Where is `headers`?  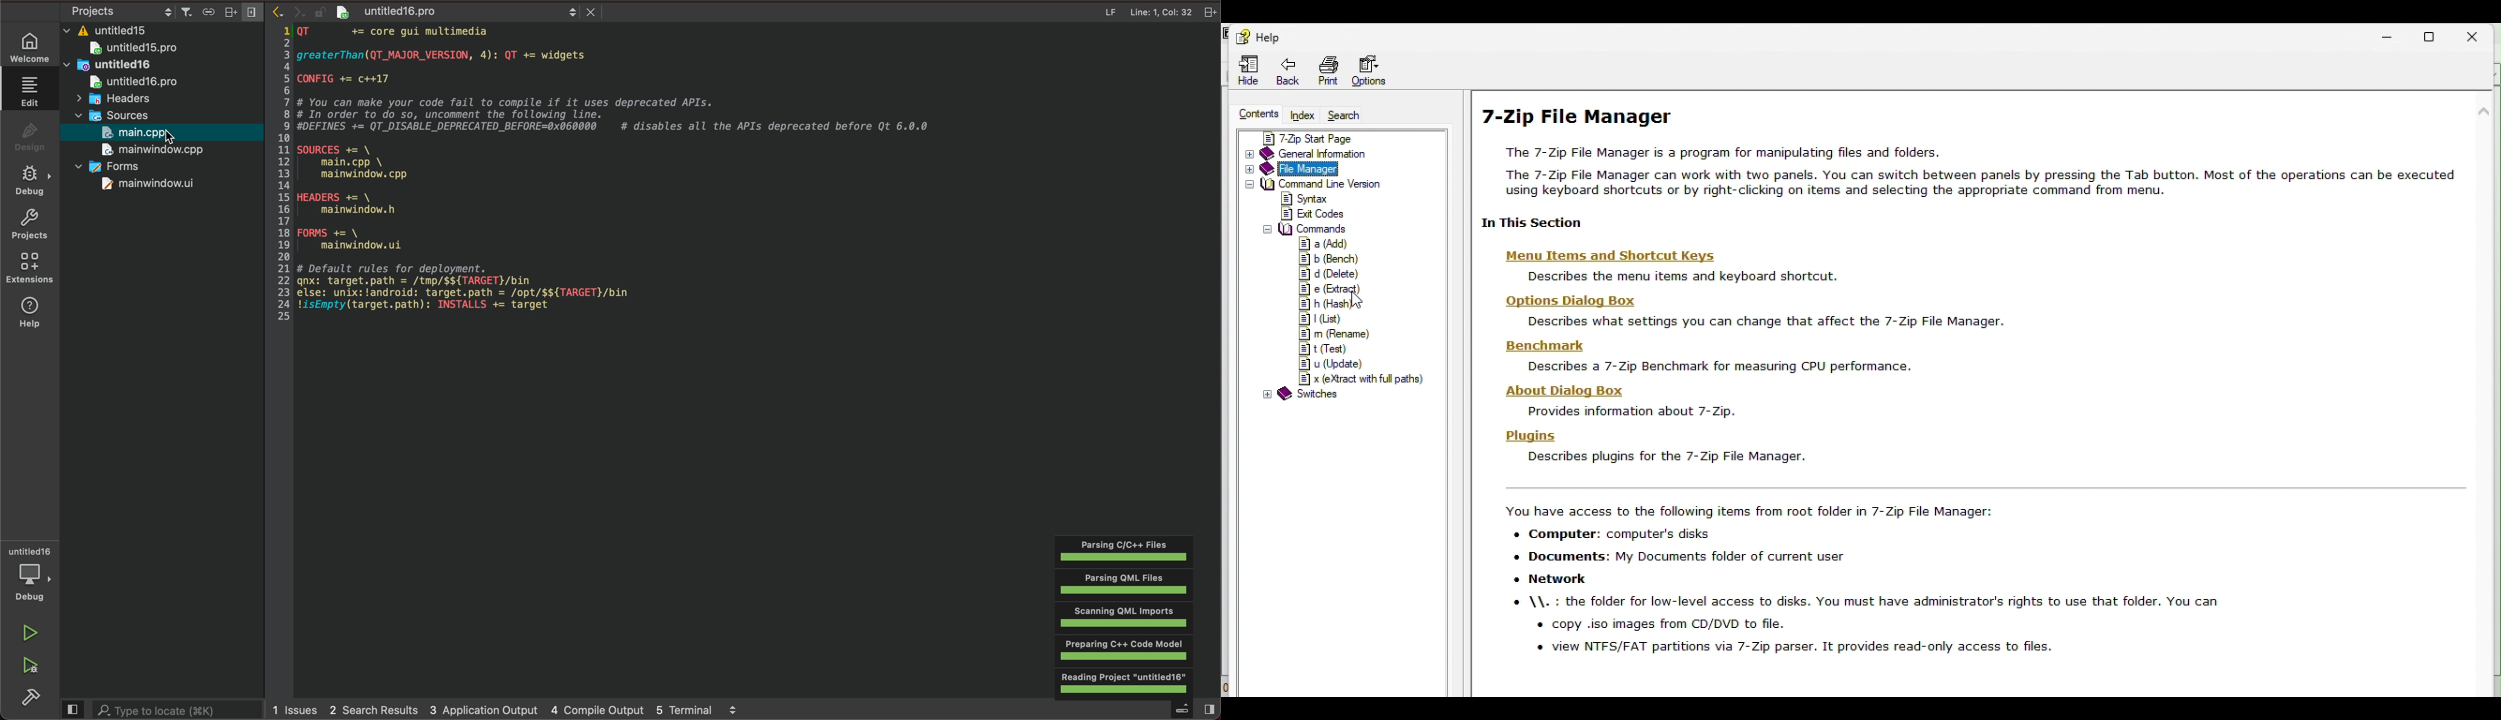 headers is located at coordinates (123, 99).